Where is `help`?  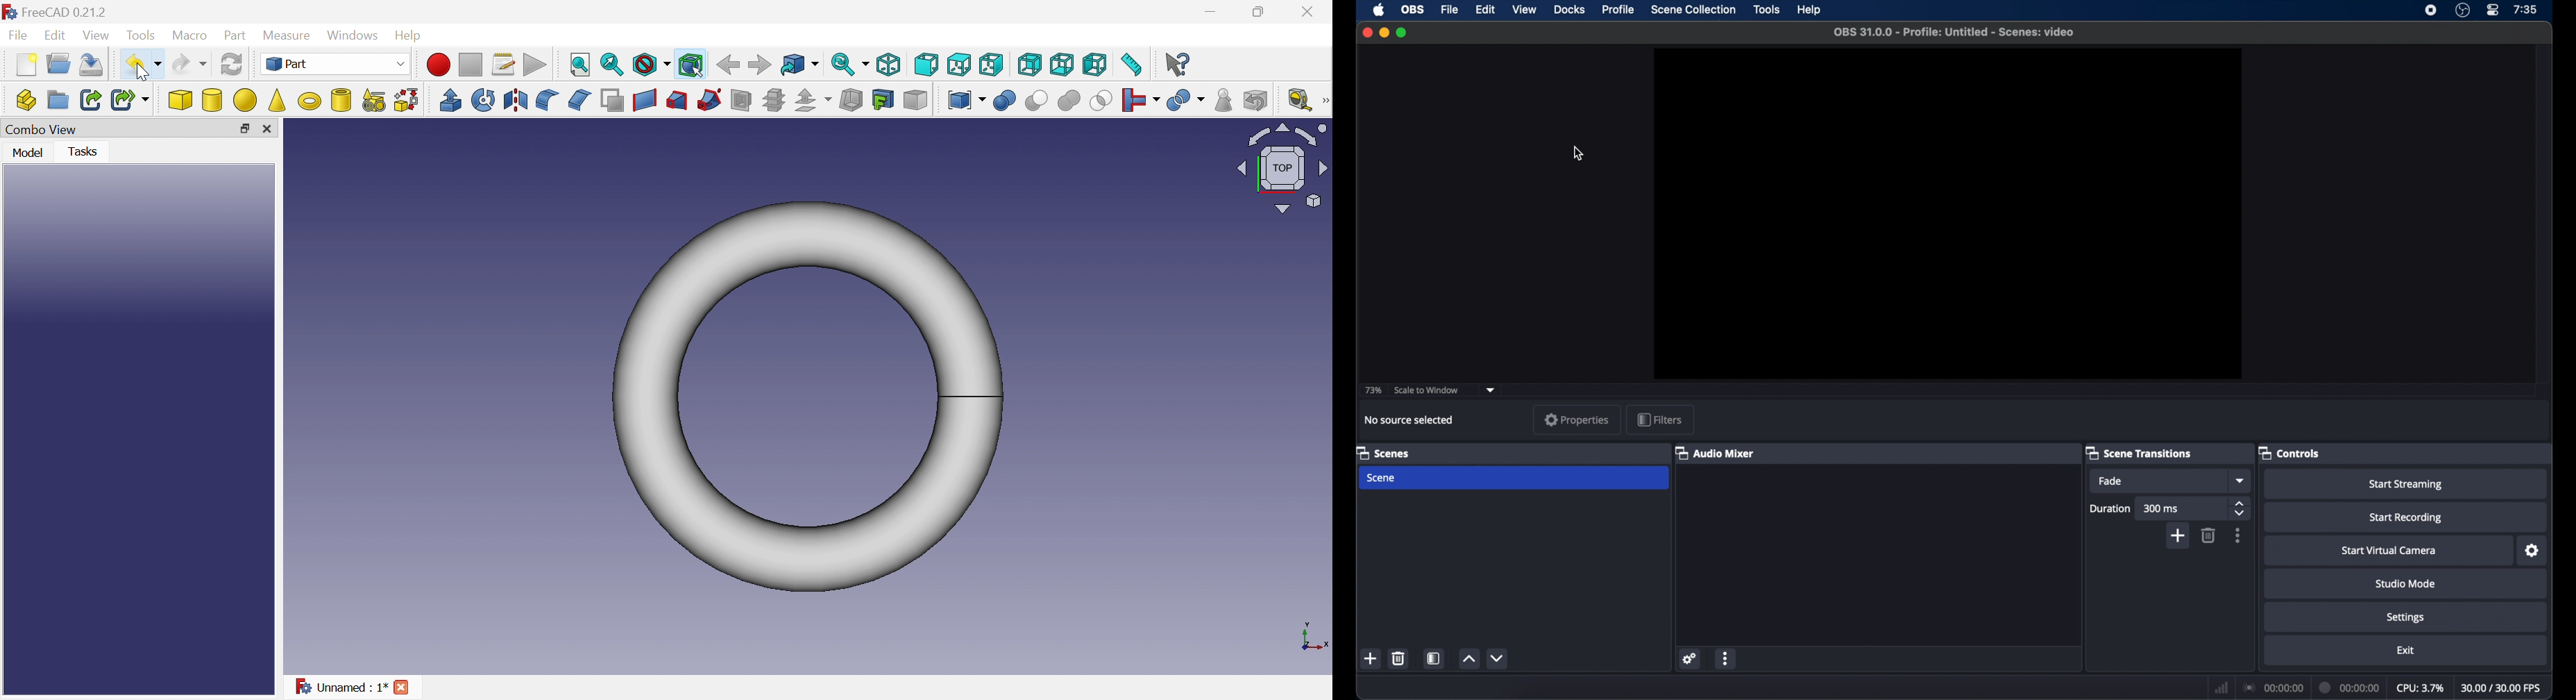
help is located at coordinates (1810, 10).